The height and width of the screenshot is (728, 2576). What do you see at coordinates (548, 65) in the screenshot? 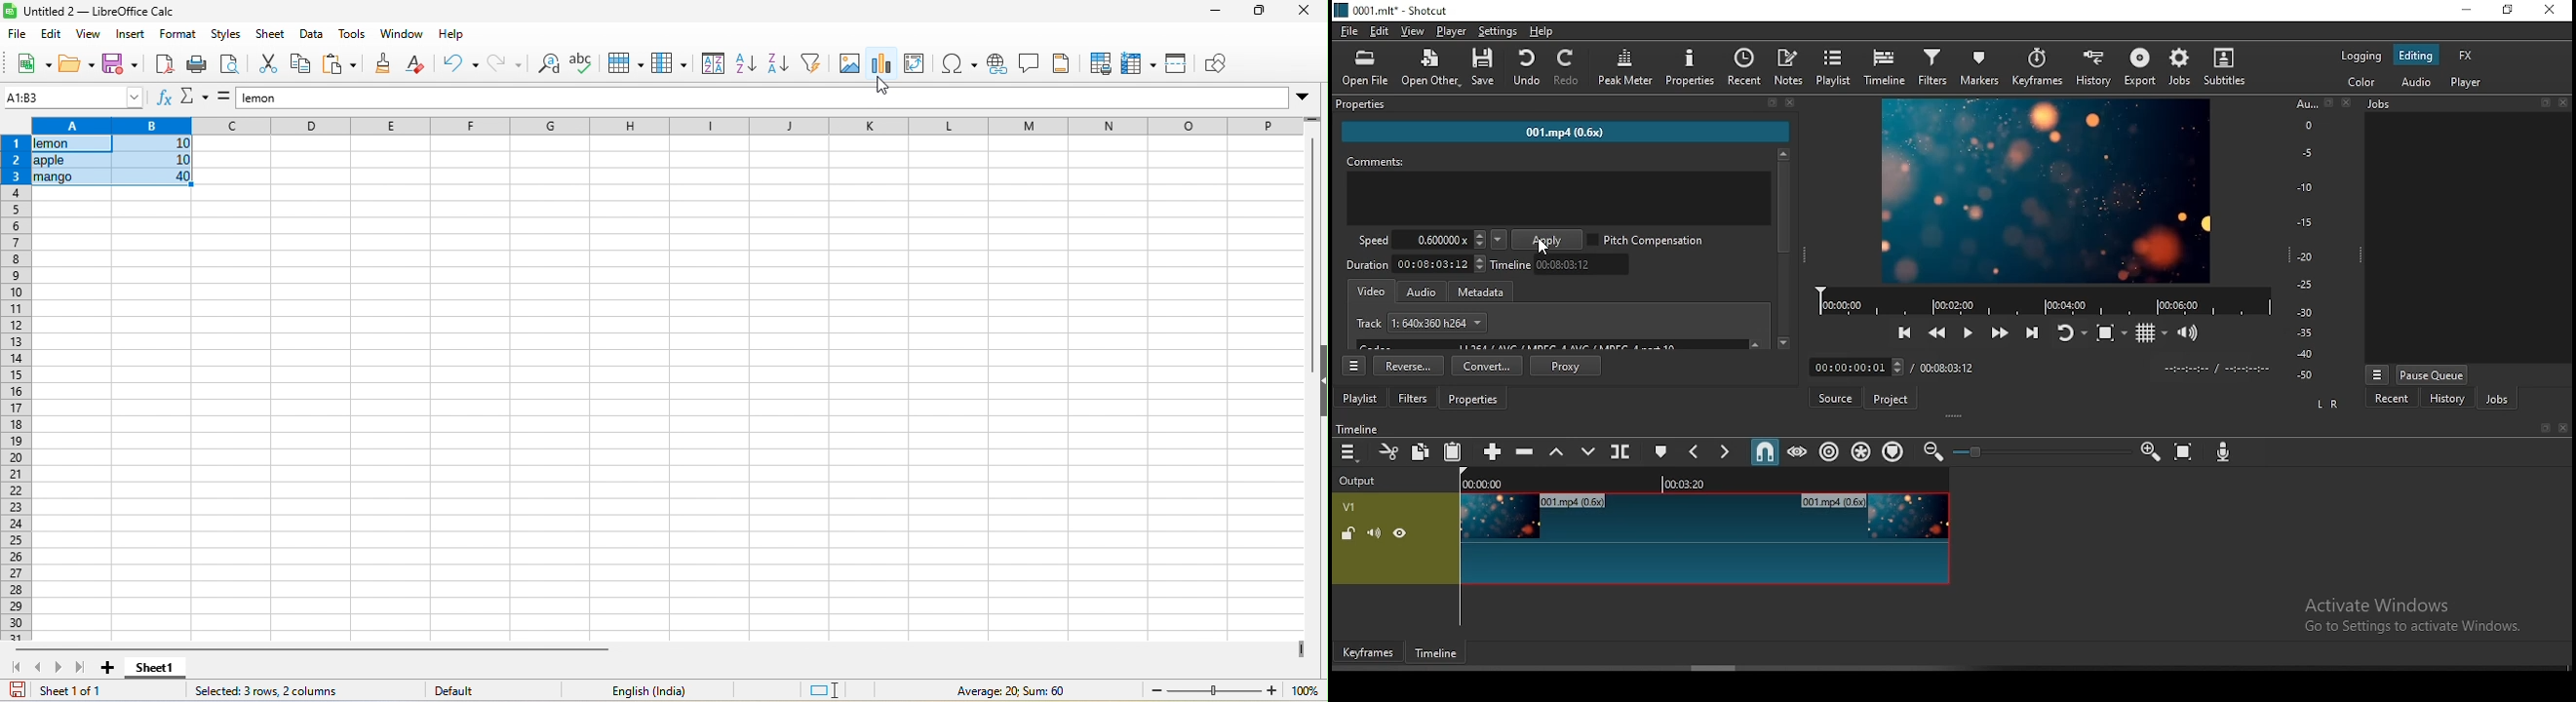
I see `find and replace` at bounding box center [548, 65].